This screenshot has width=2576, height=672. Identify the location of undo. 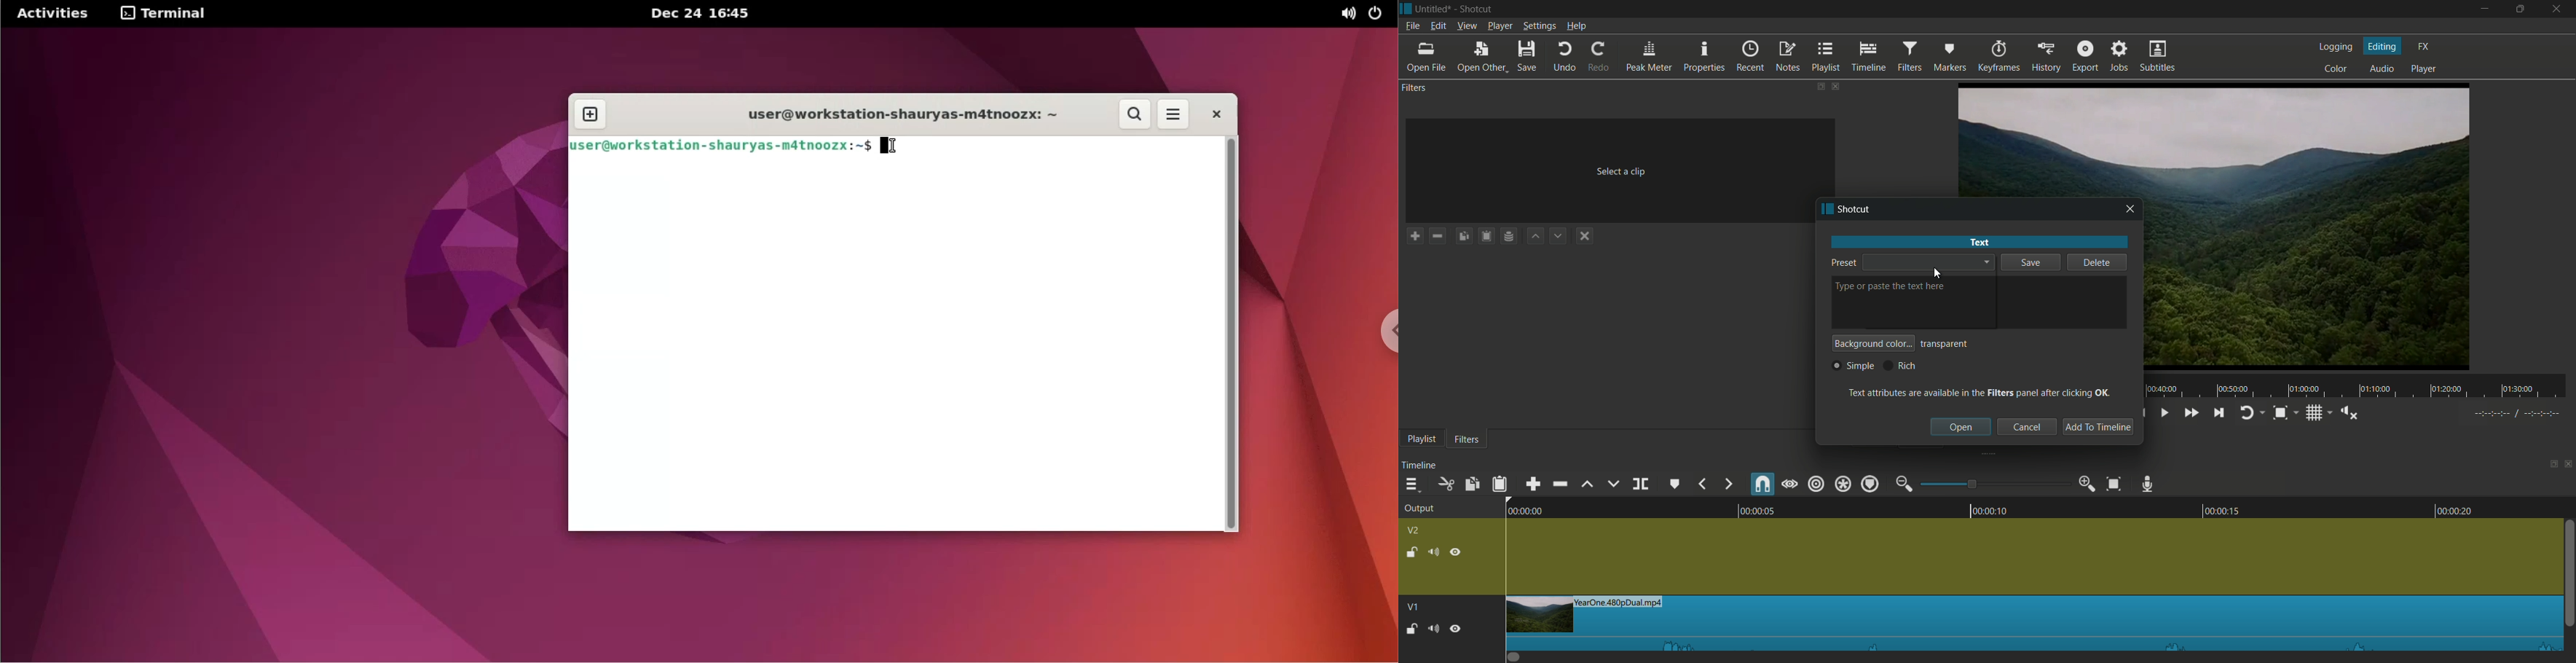
(1565, 57).